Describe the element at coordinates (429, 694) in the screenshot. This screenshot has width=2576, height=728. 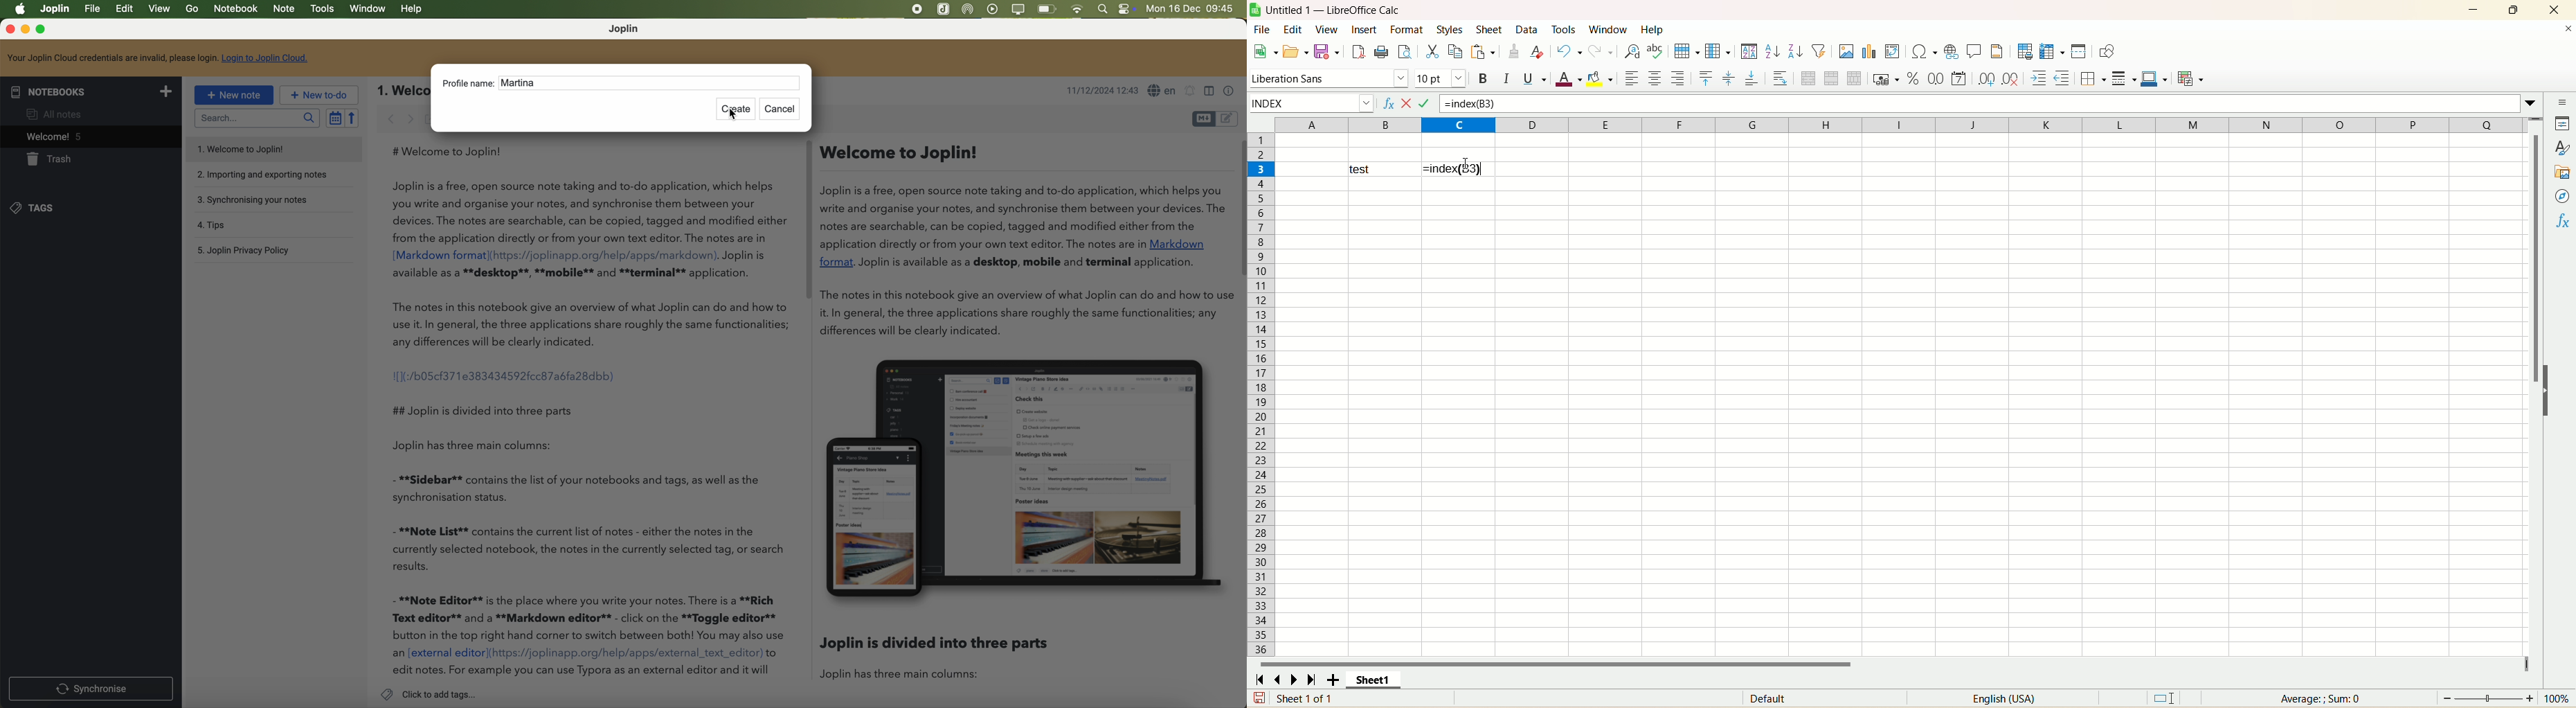
I see `click to add tags` at that location.